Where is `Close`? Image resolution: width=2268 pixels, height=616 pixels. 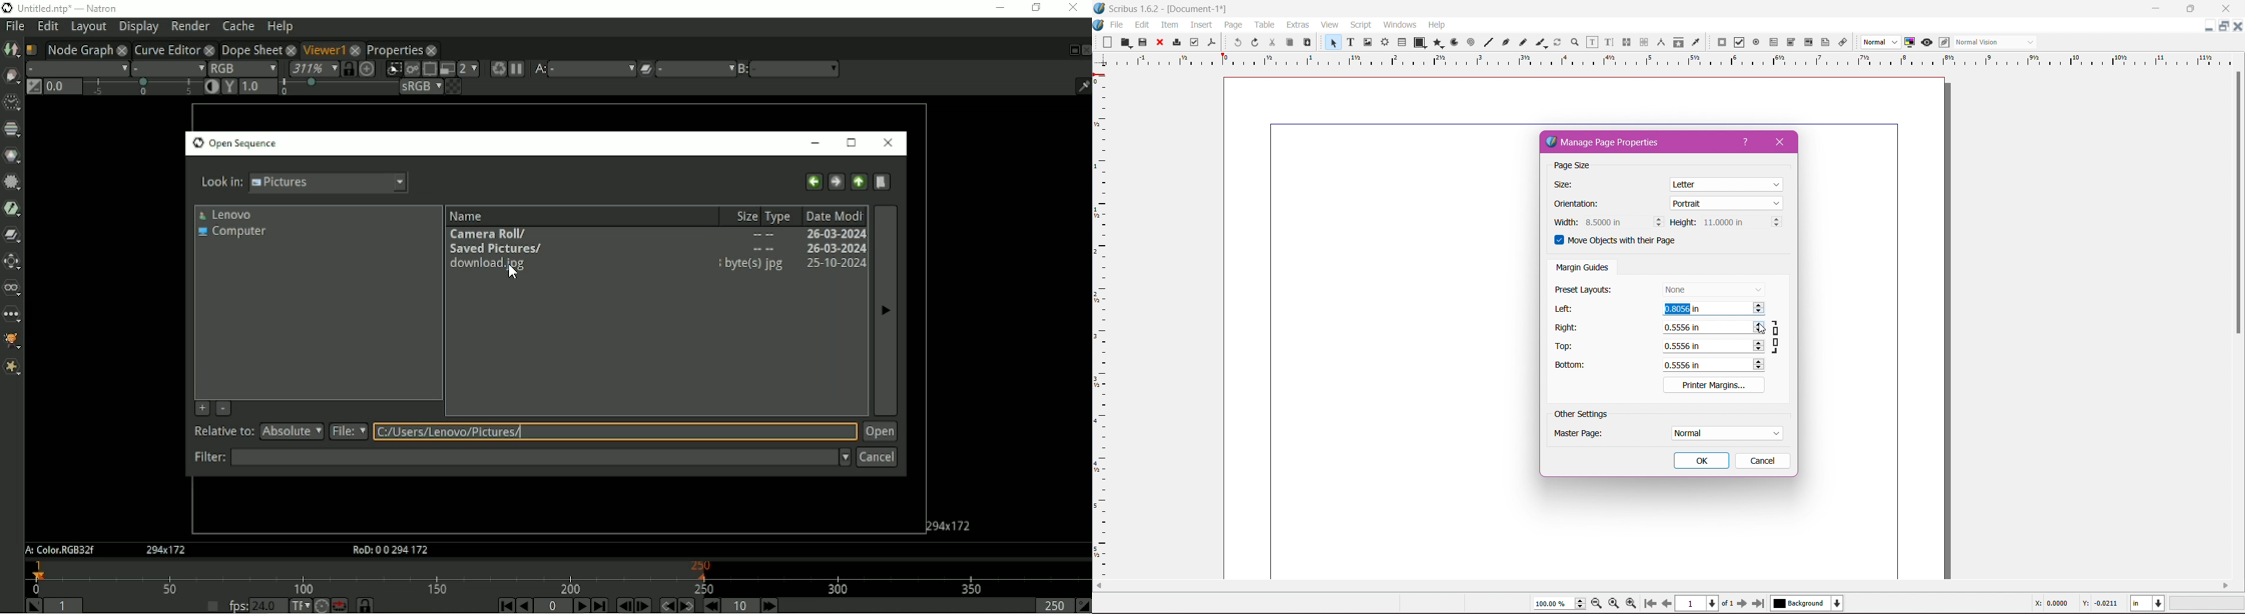 Close is located at coordinates (2222, 9).